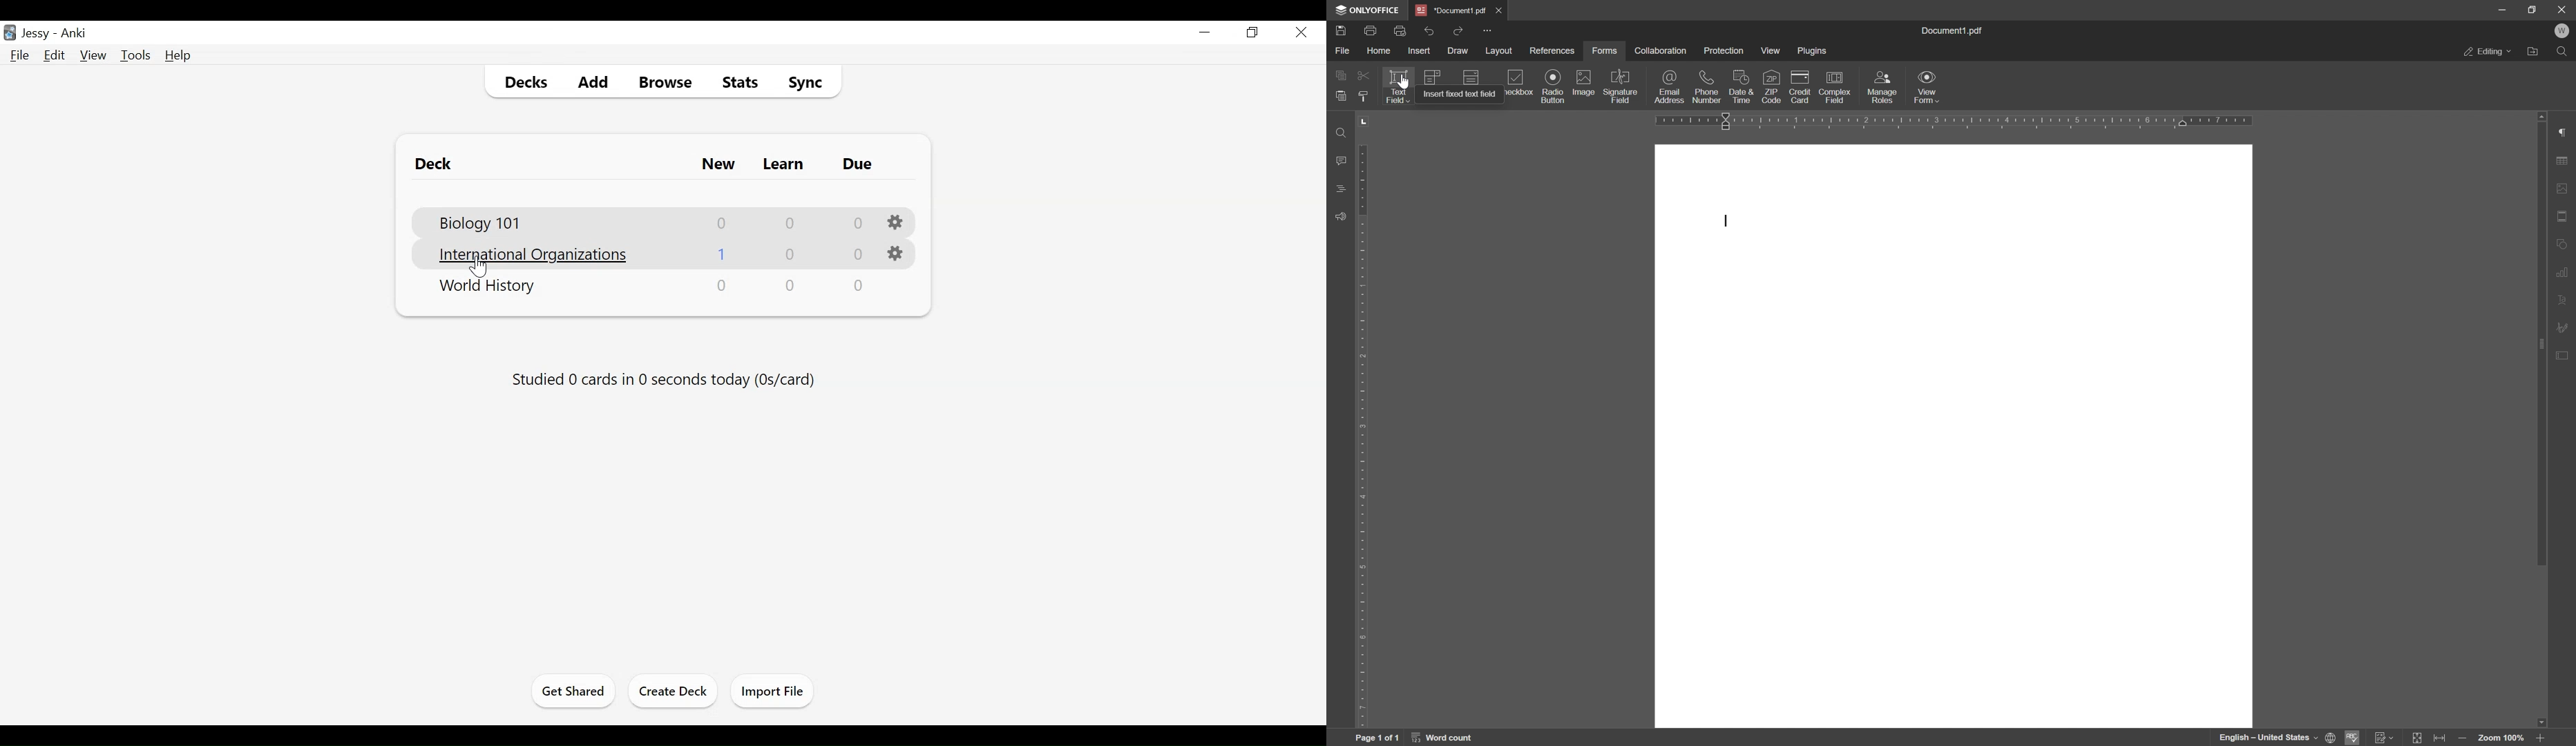  I want to click on insert fixed text field, so click(1459, 94).